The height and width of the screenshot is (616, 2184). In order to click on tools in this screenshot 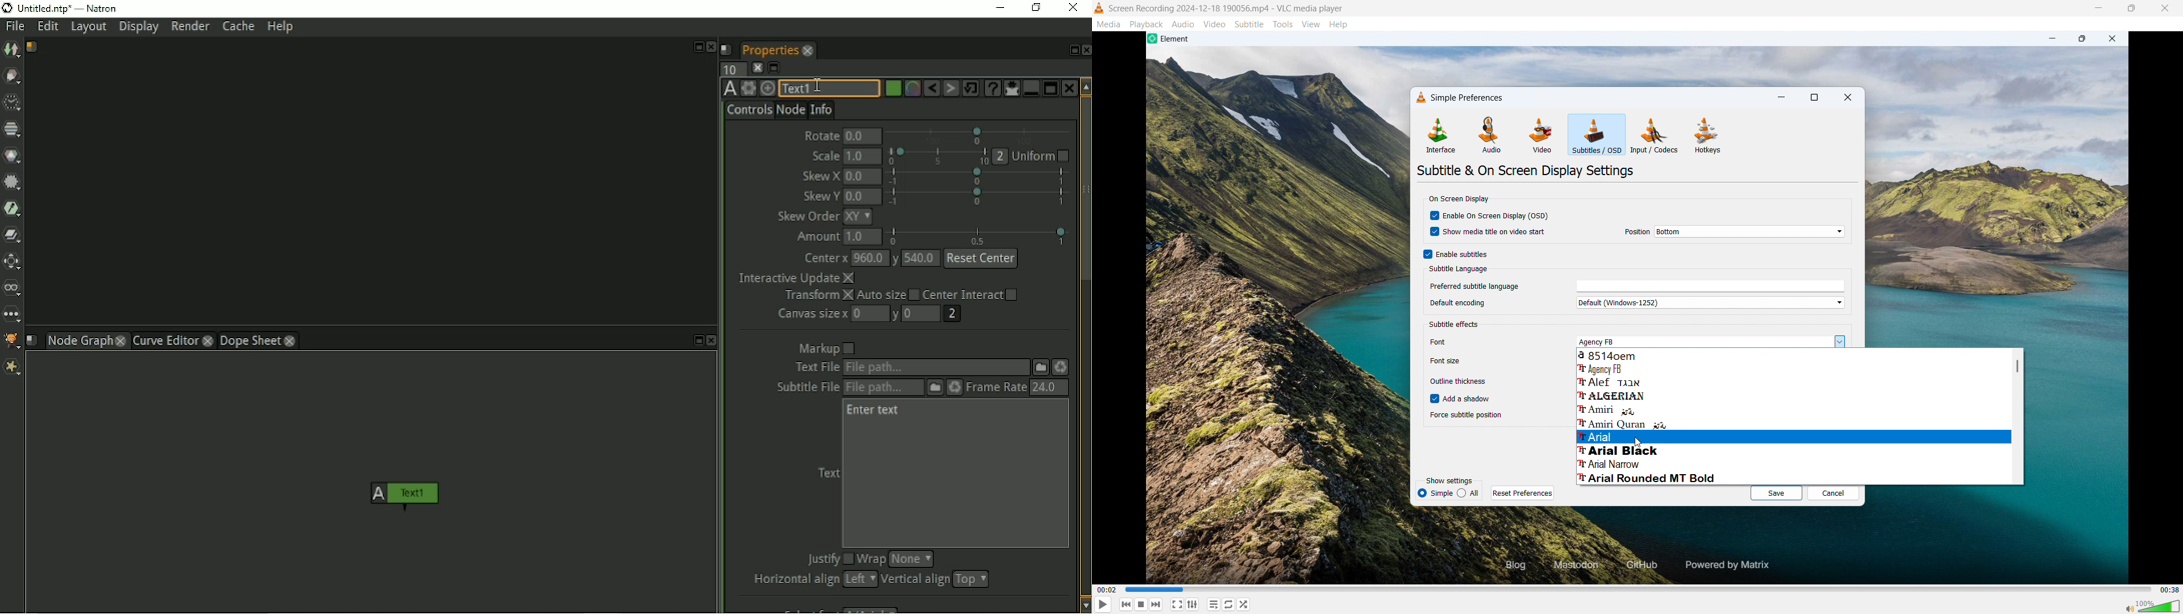, I will do `click(1283, 24)`.